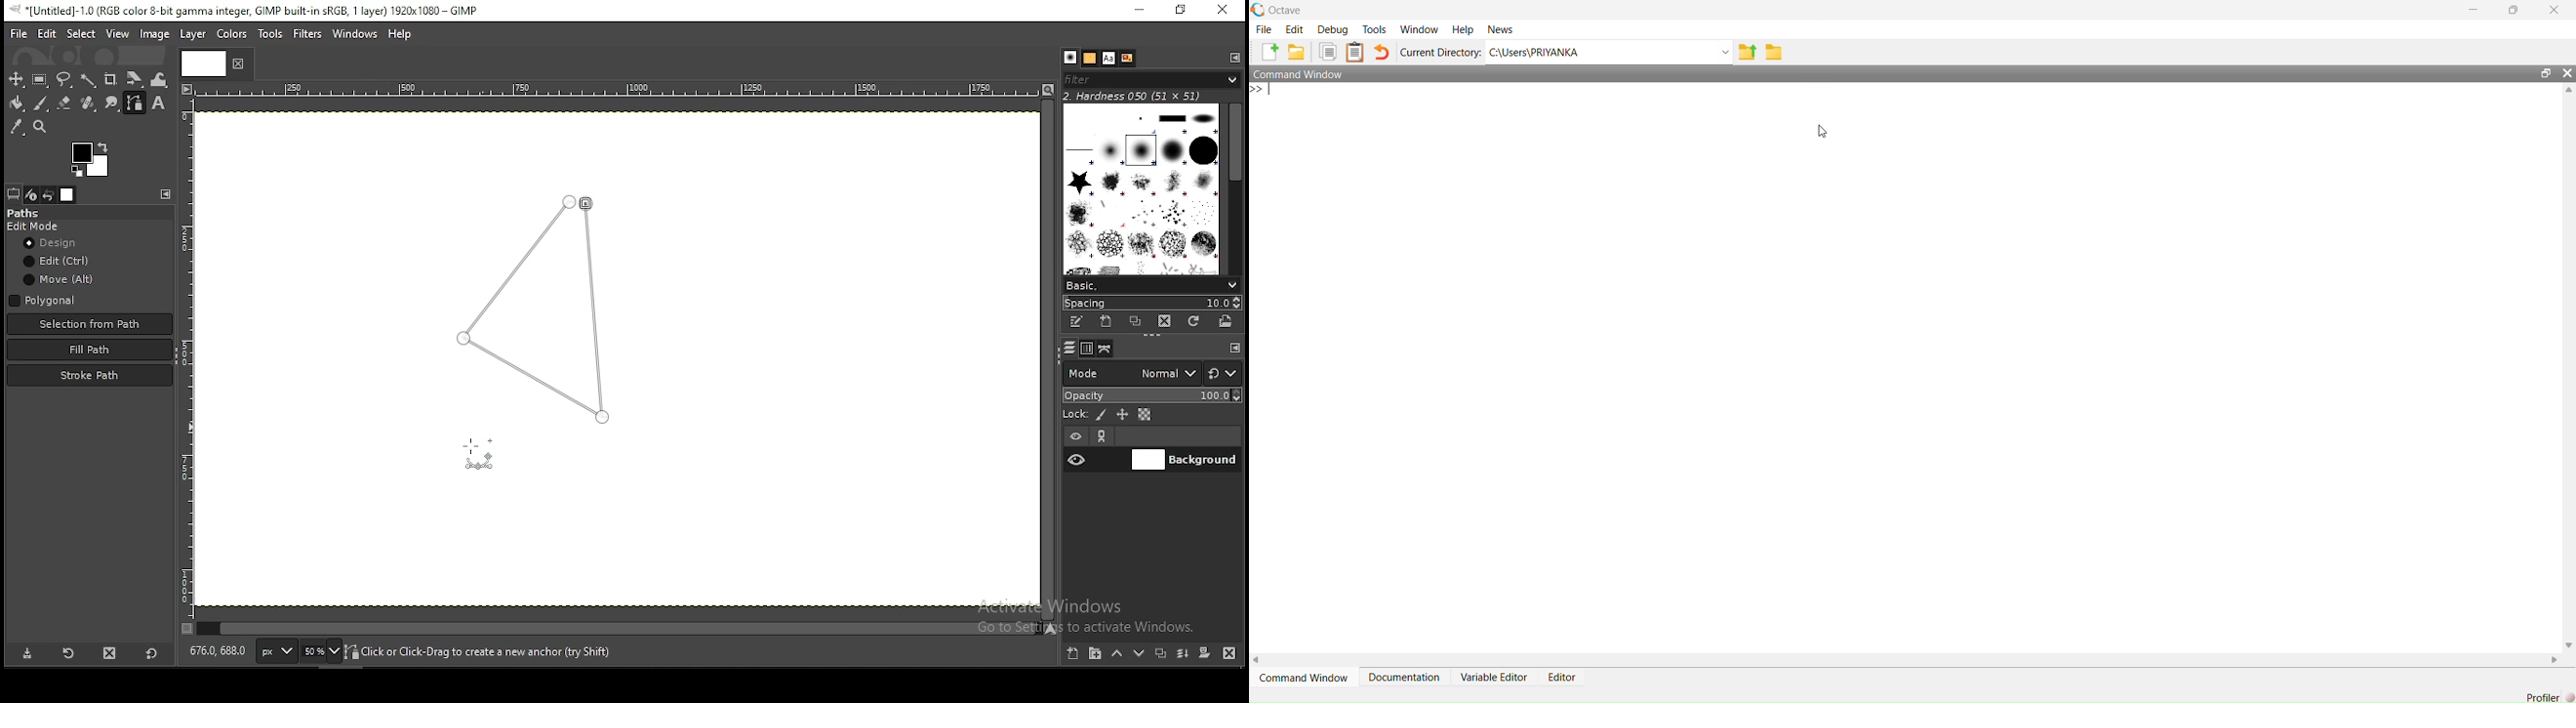  What do you see at coordinates (80, 34) in the screenshot?
I see `select` at bounding box center [80, 34].